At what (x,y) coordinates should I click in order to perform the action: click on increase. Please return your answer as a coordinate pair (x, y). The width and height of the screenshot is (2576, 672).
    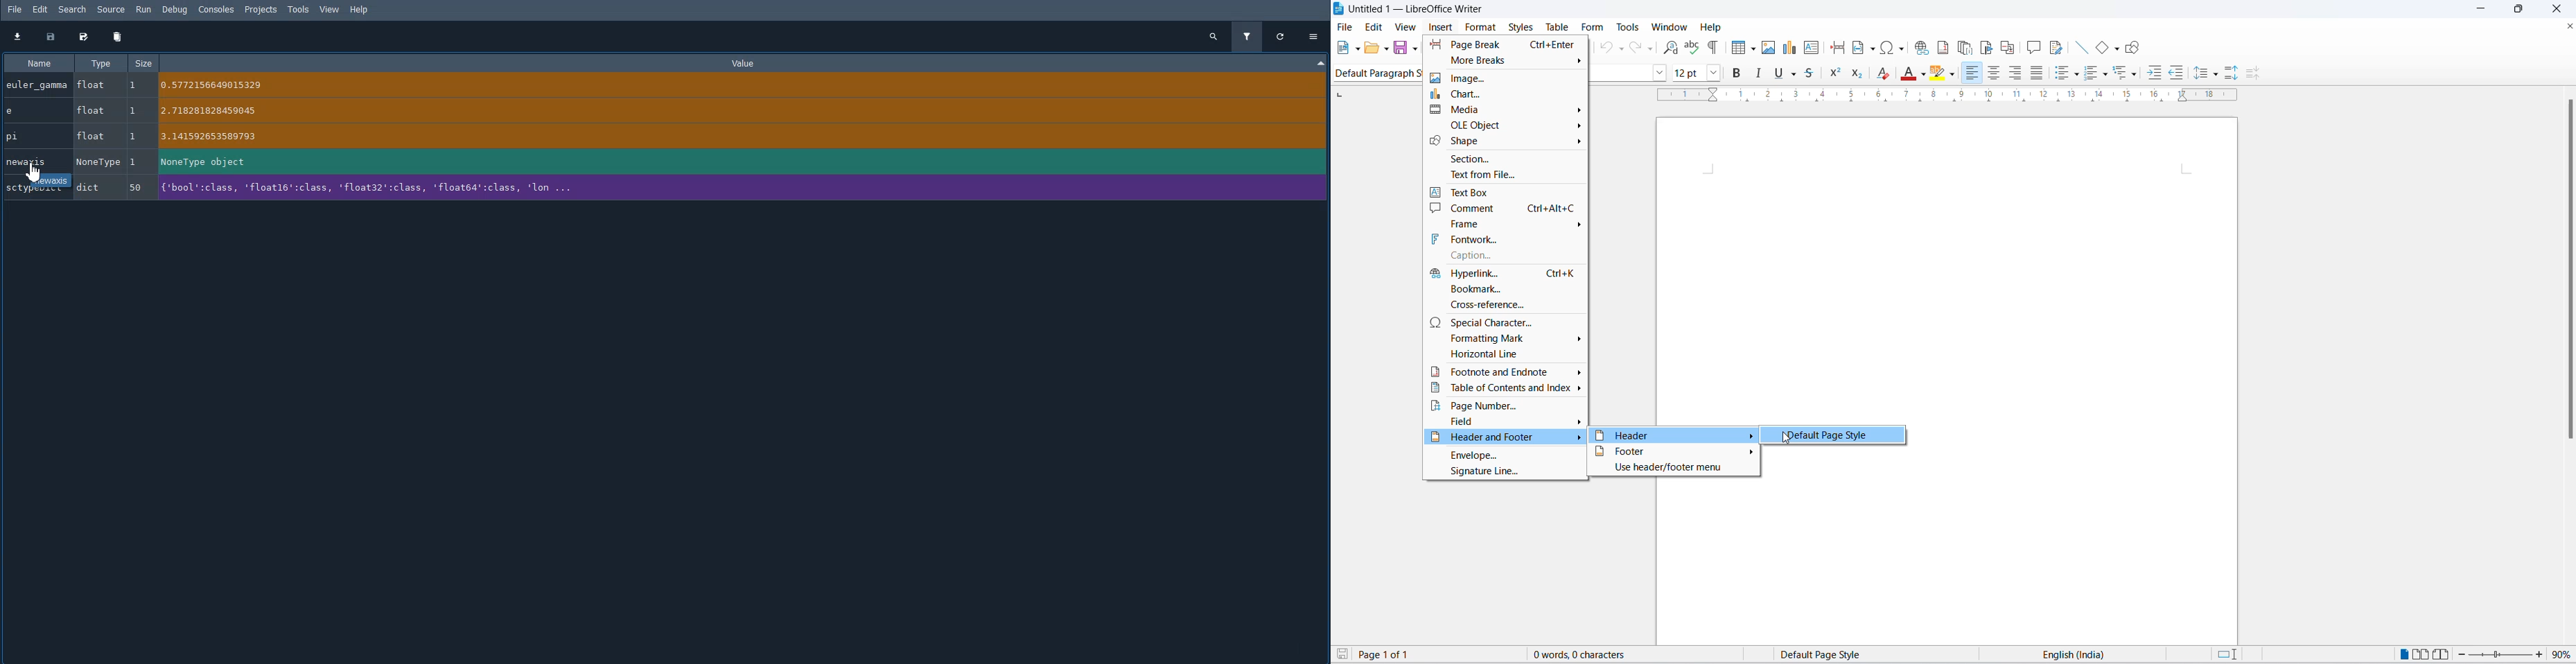
    Looking at the image, I should click on (2542, 654).